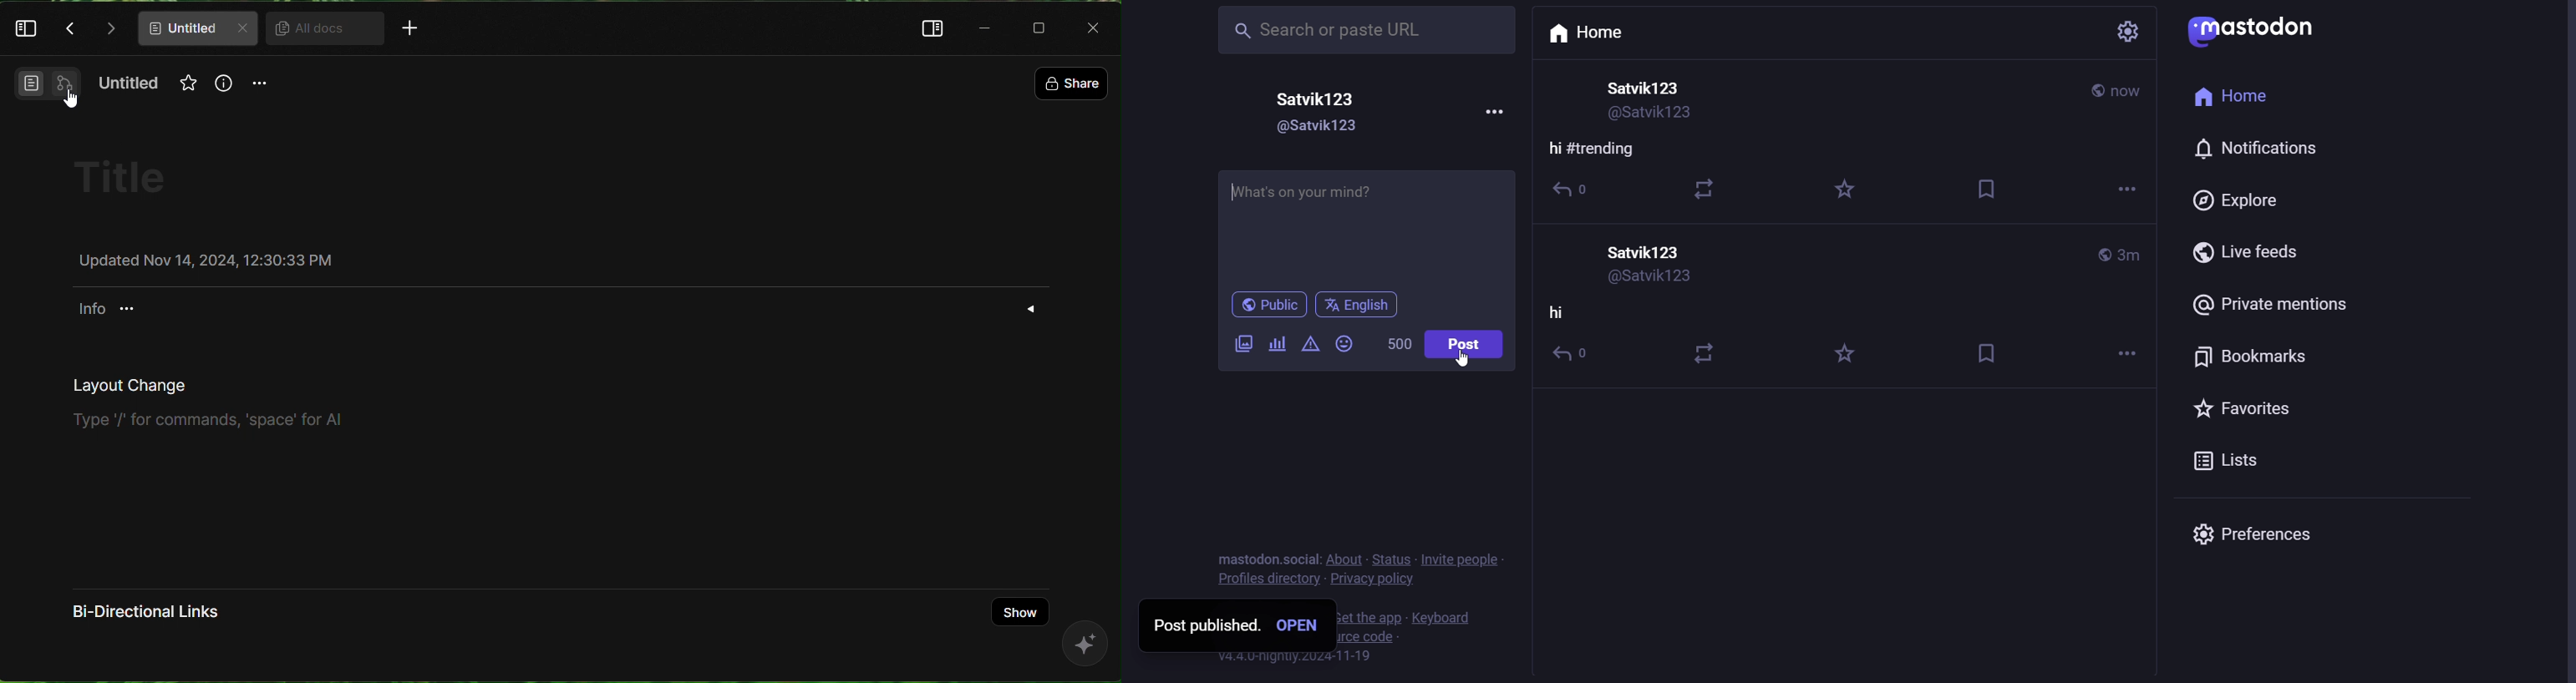 This screenshot has height=700, width=2576. What do you see at coordinates (1645, 251) in the screenshot?
I see `user` at bounding box center [1645, 251].